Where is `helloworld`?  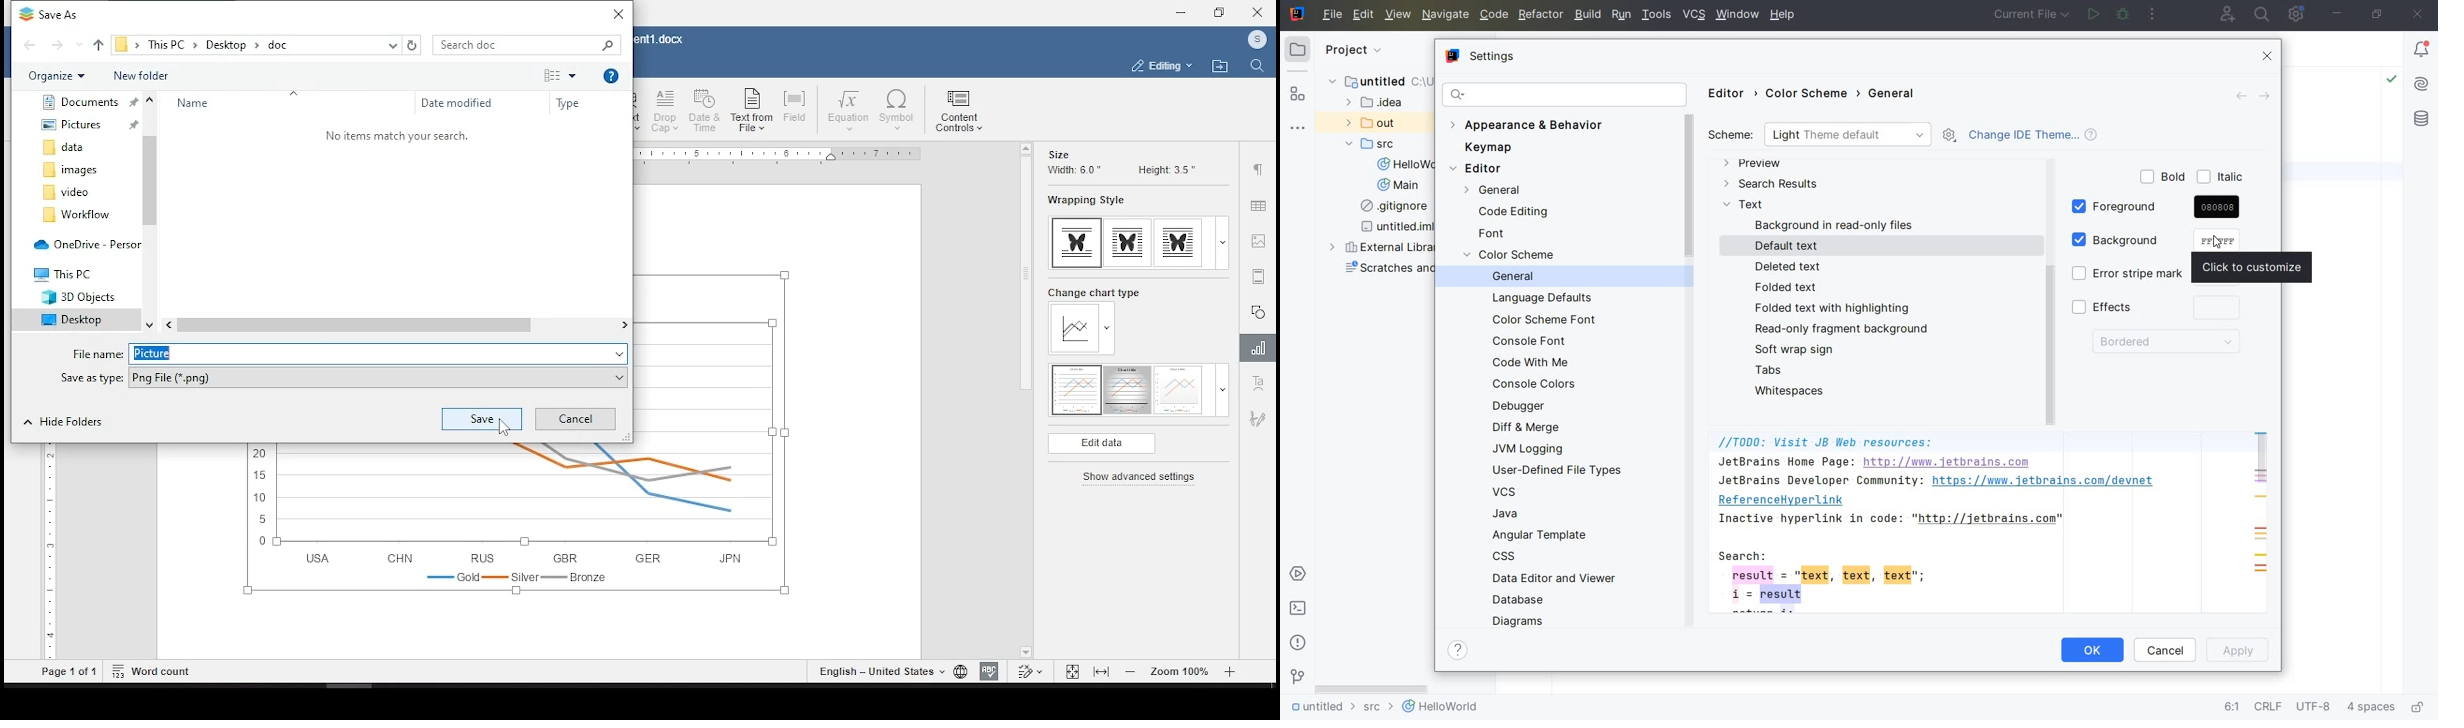
helloworld is located at coordinates (1440, 709).